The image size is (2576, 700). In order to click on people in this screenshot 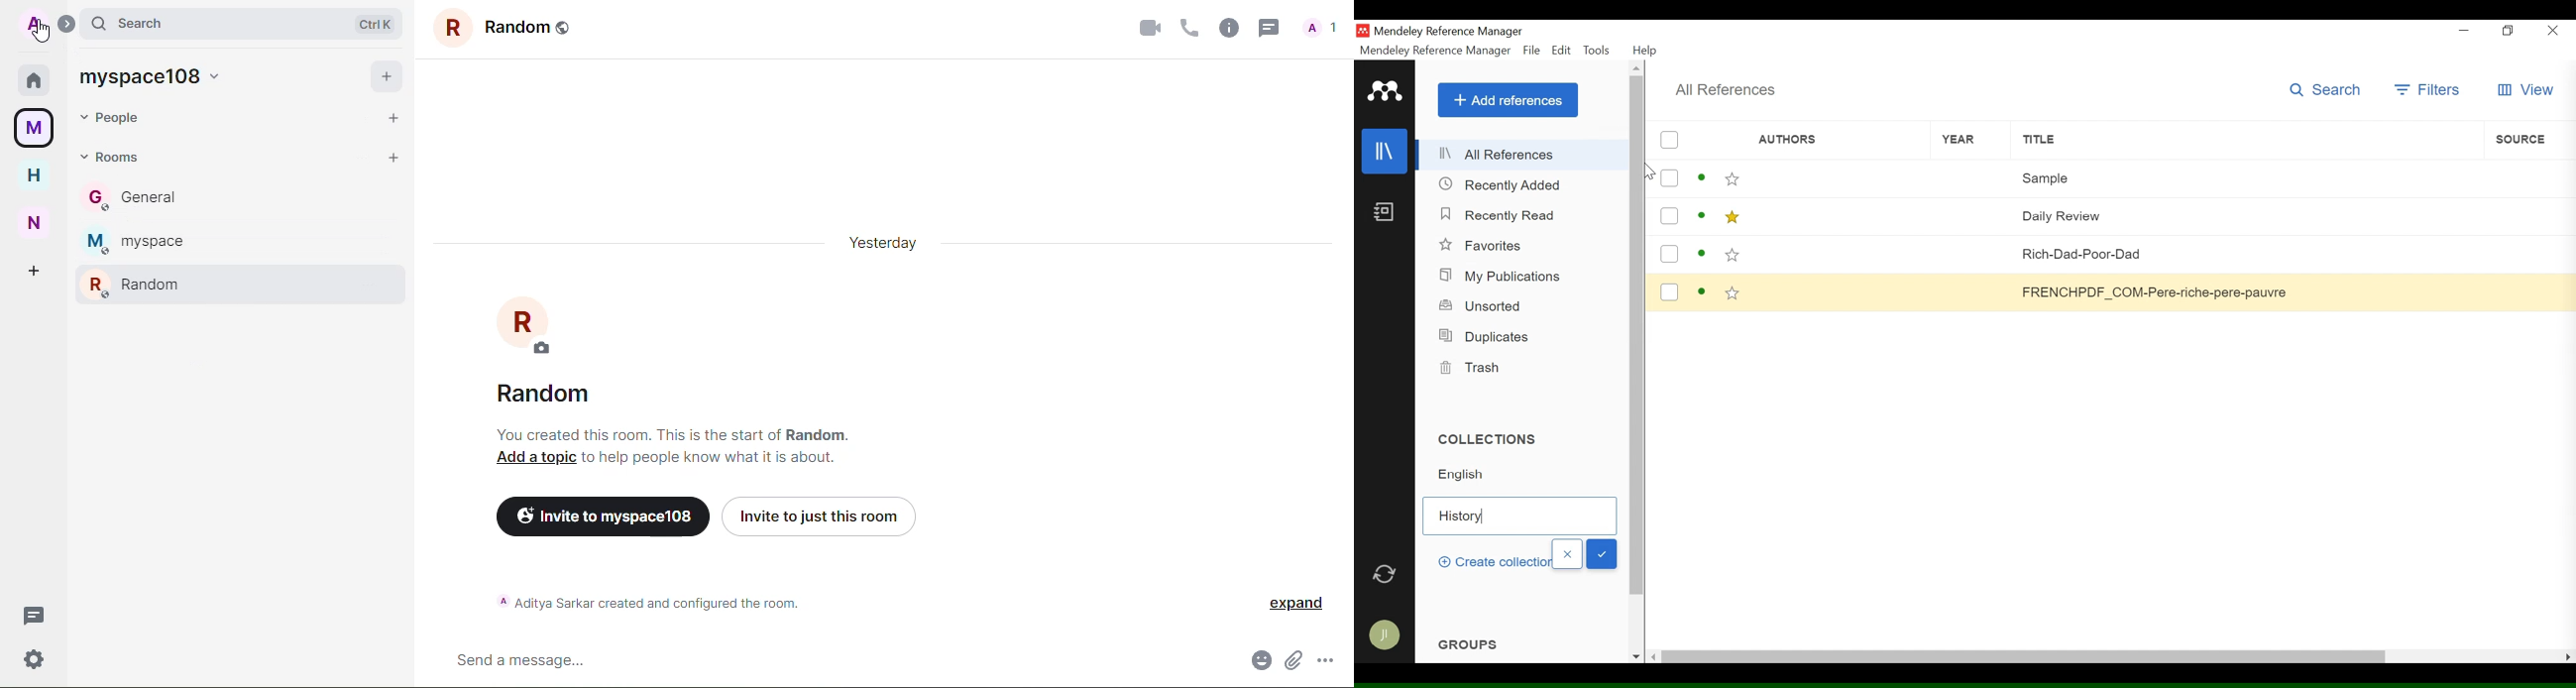, I will do `click(1322, 28)`.